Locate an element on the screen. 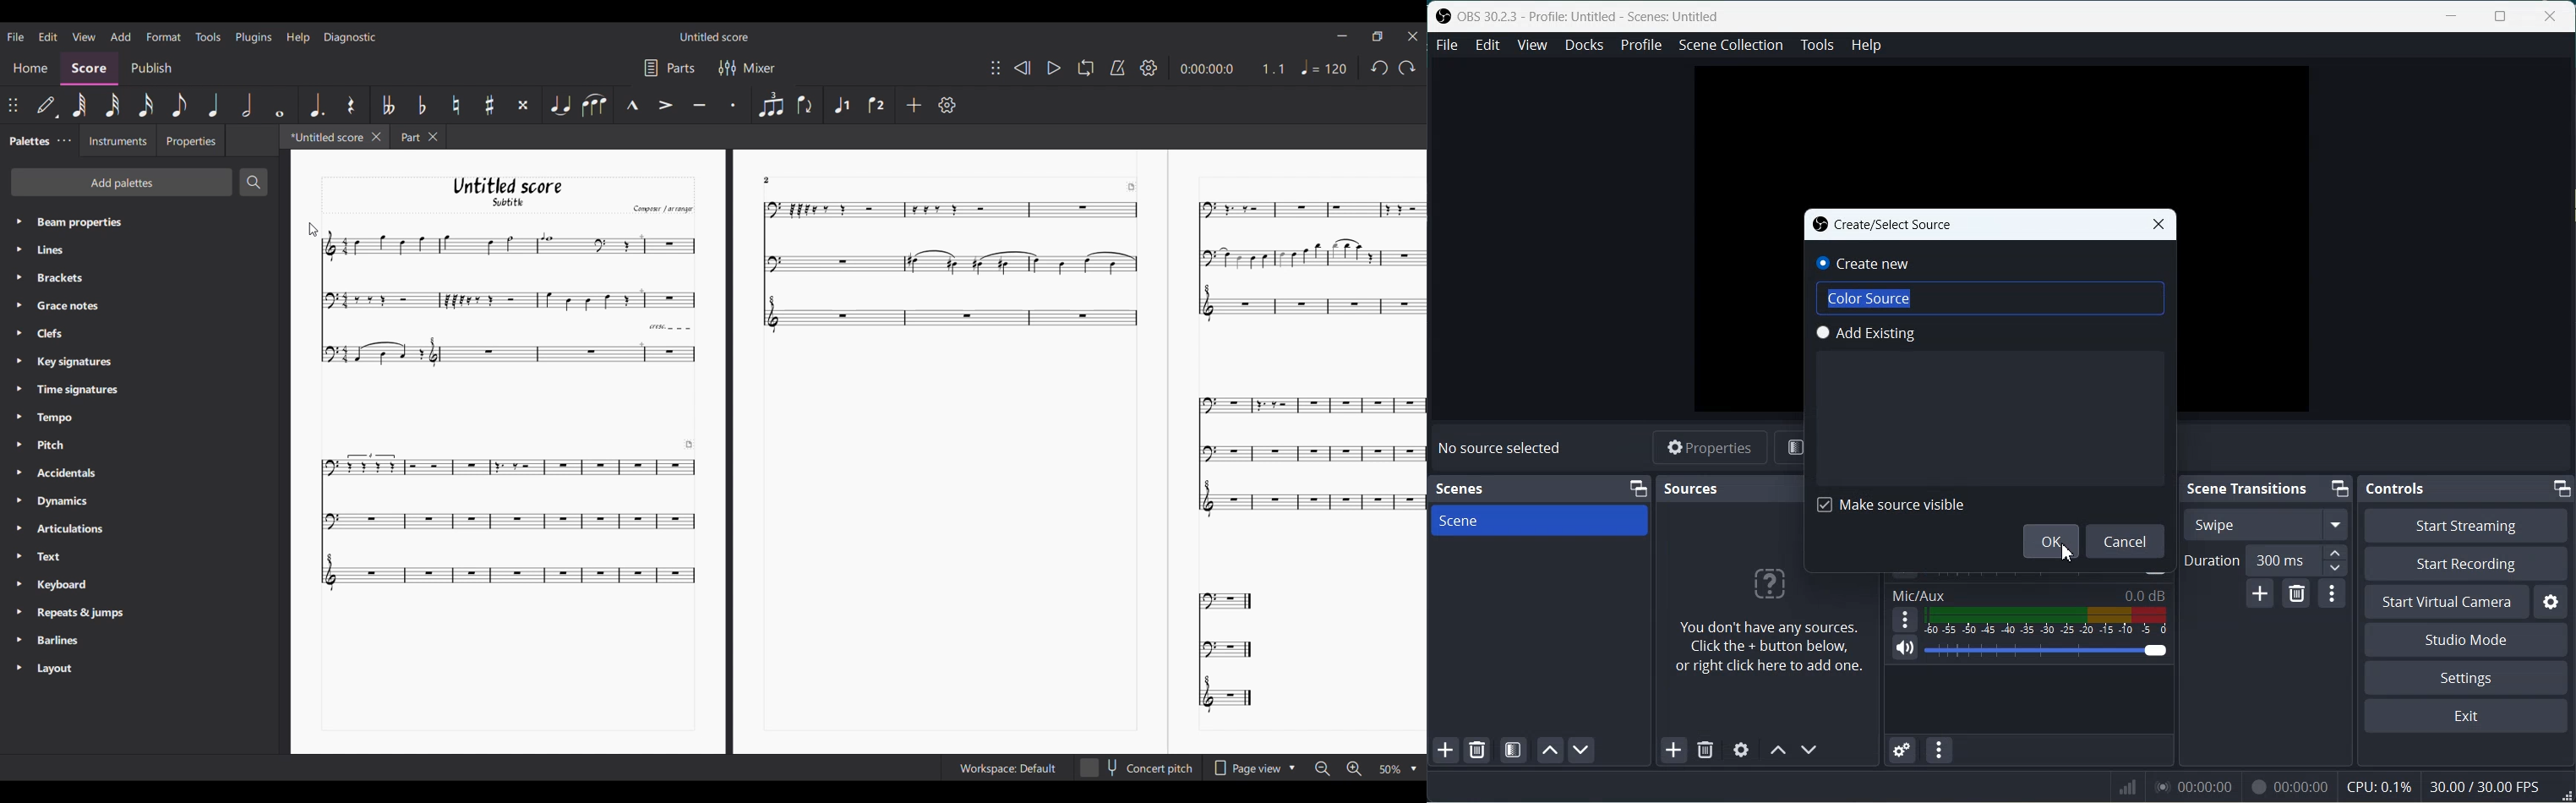 The image size is (2576, 812). Color Source is located at coordinates (1990, 298).